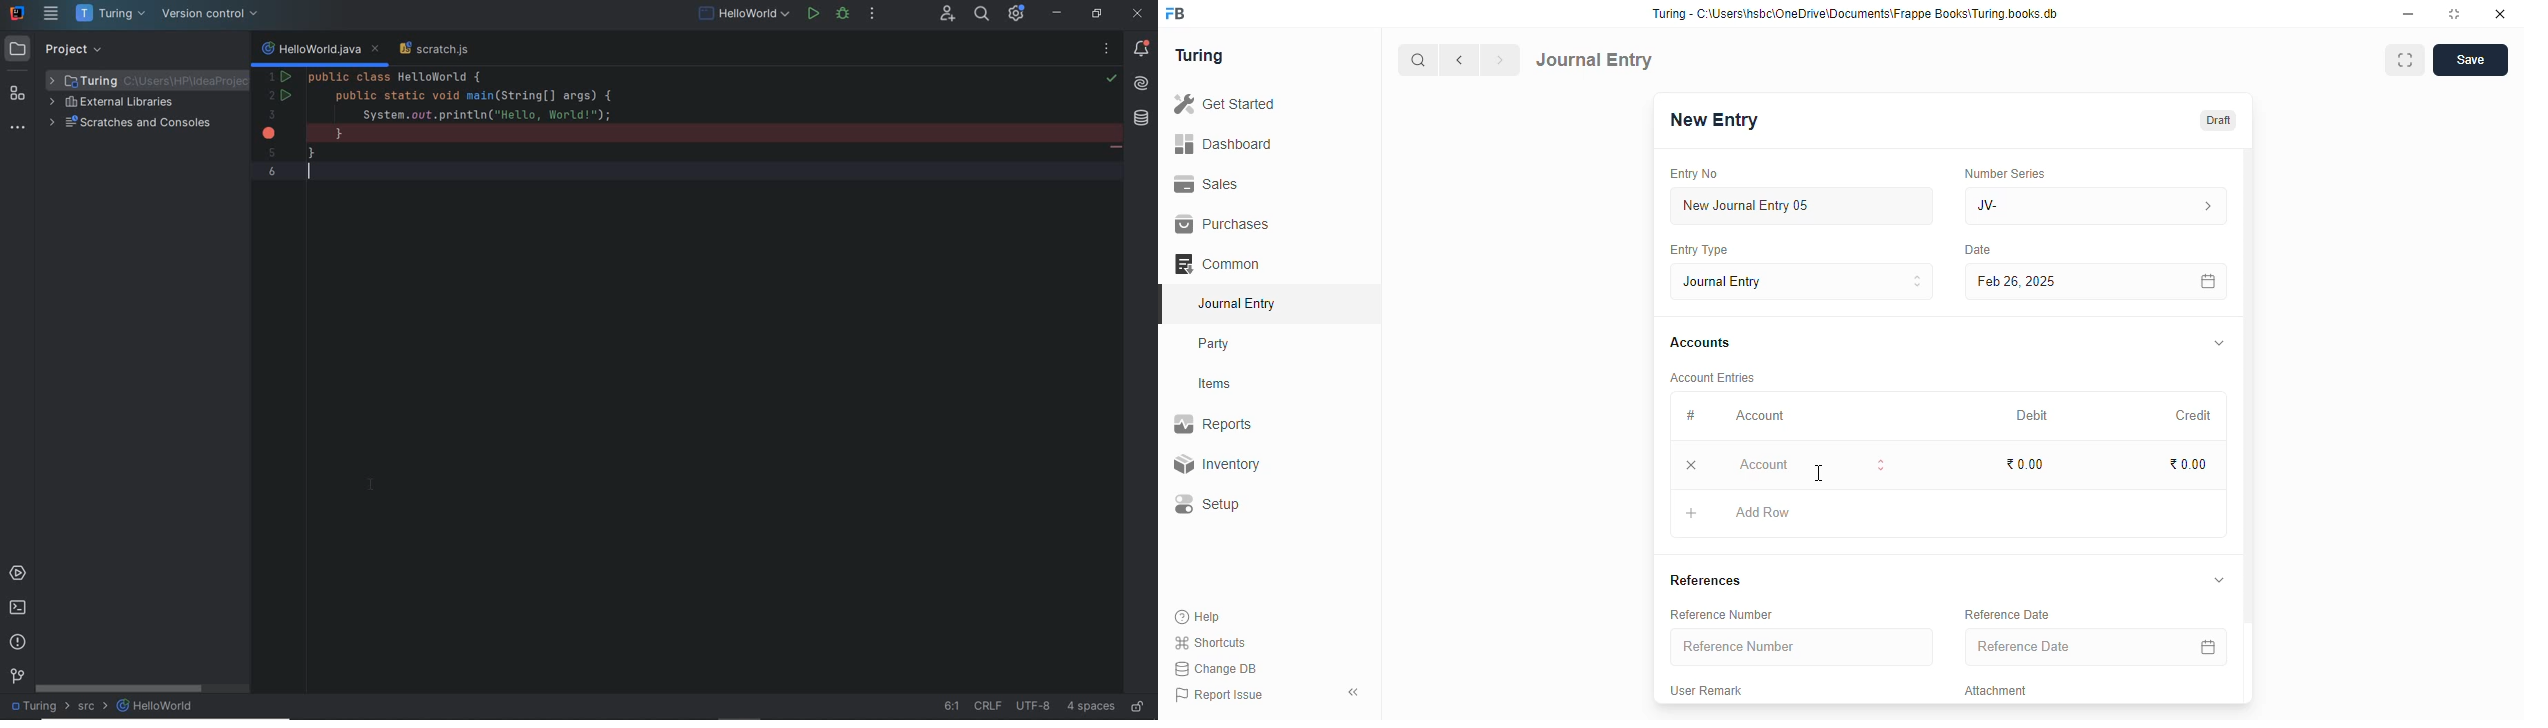  What do you see at coordinates (1355, 692) in the screenshot?
I see `toggle sidebar` at bounding box center [1355, 692].